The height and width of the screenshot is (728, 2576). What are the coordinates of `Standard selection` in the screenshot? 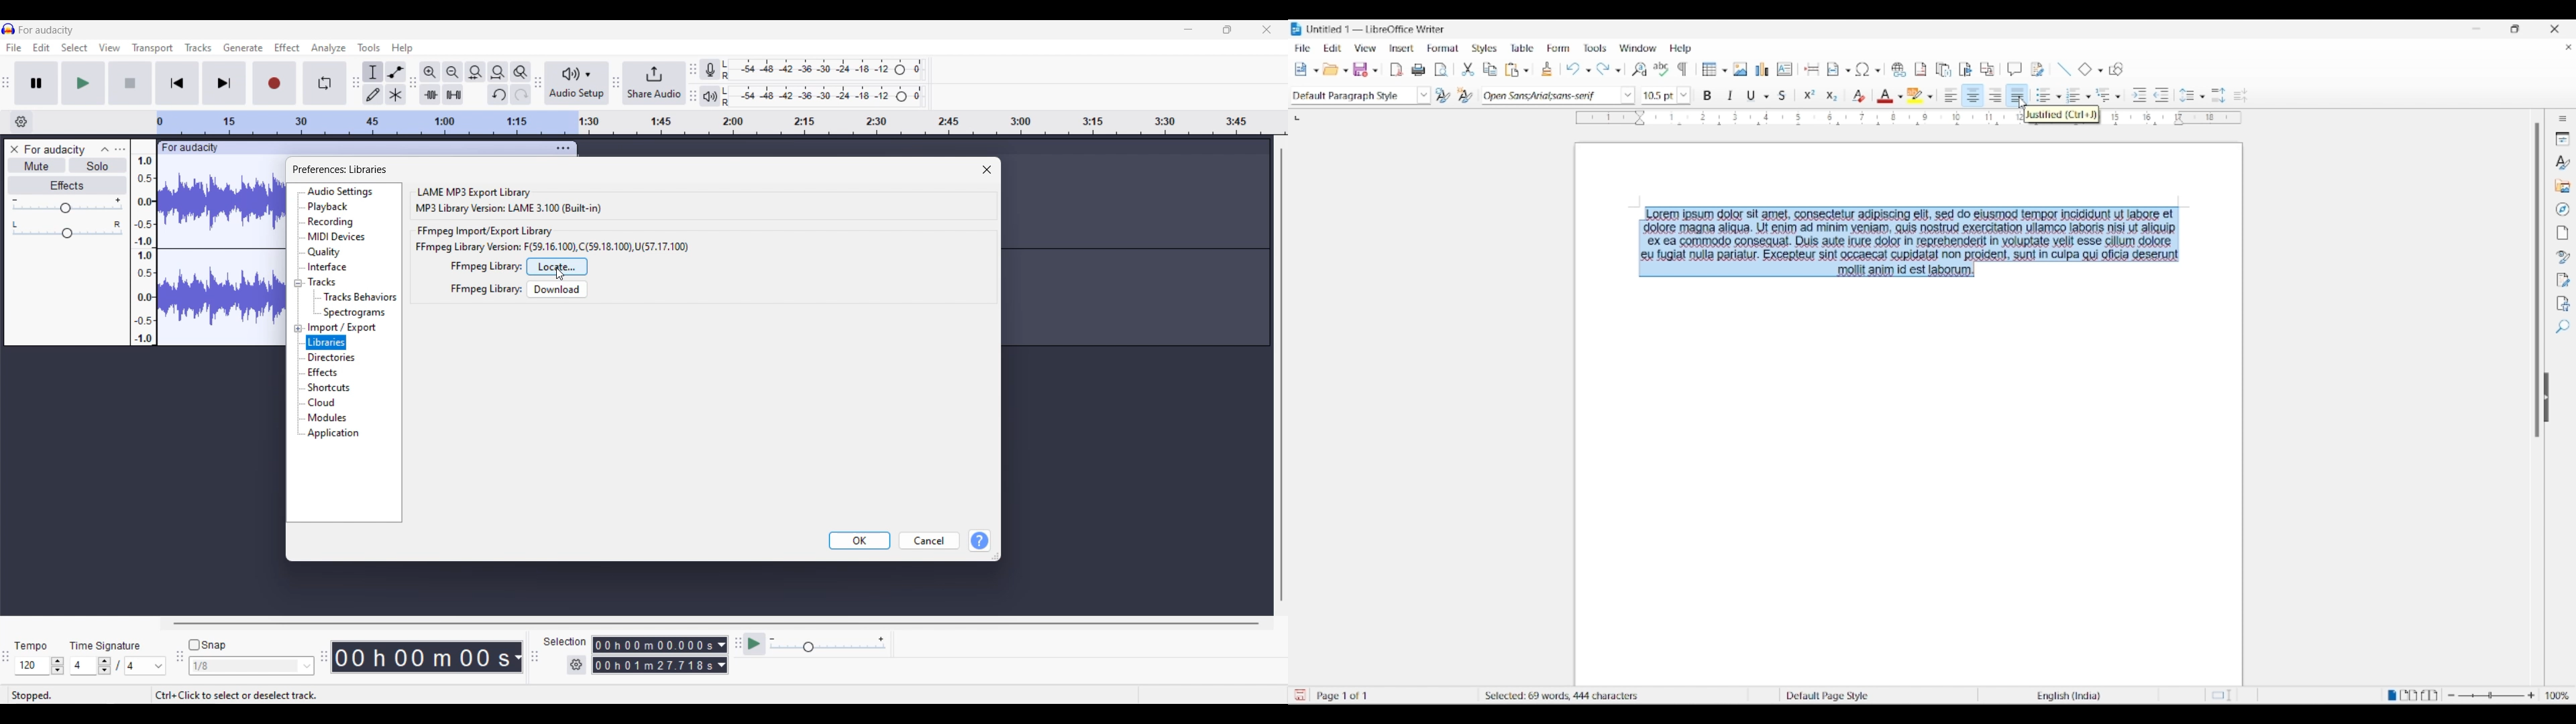 It's located at (2225, 696).